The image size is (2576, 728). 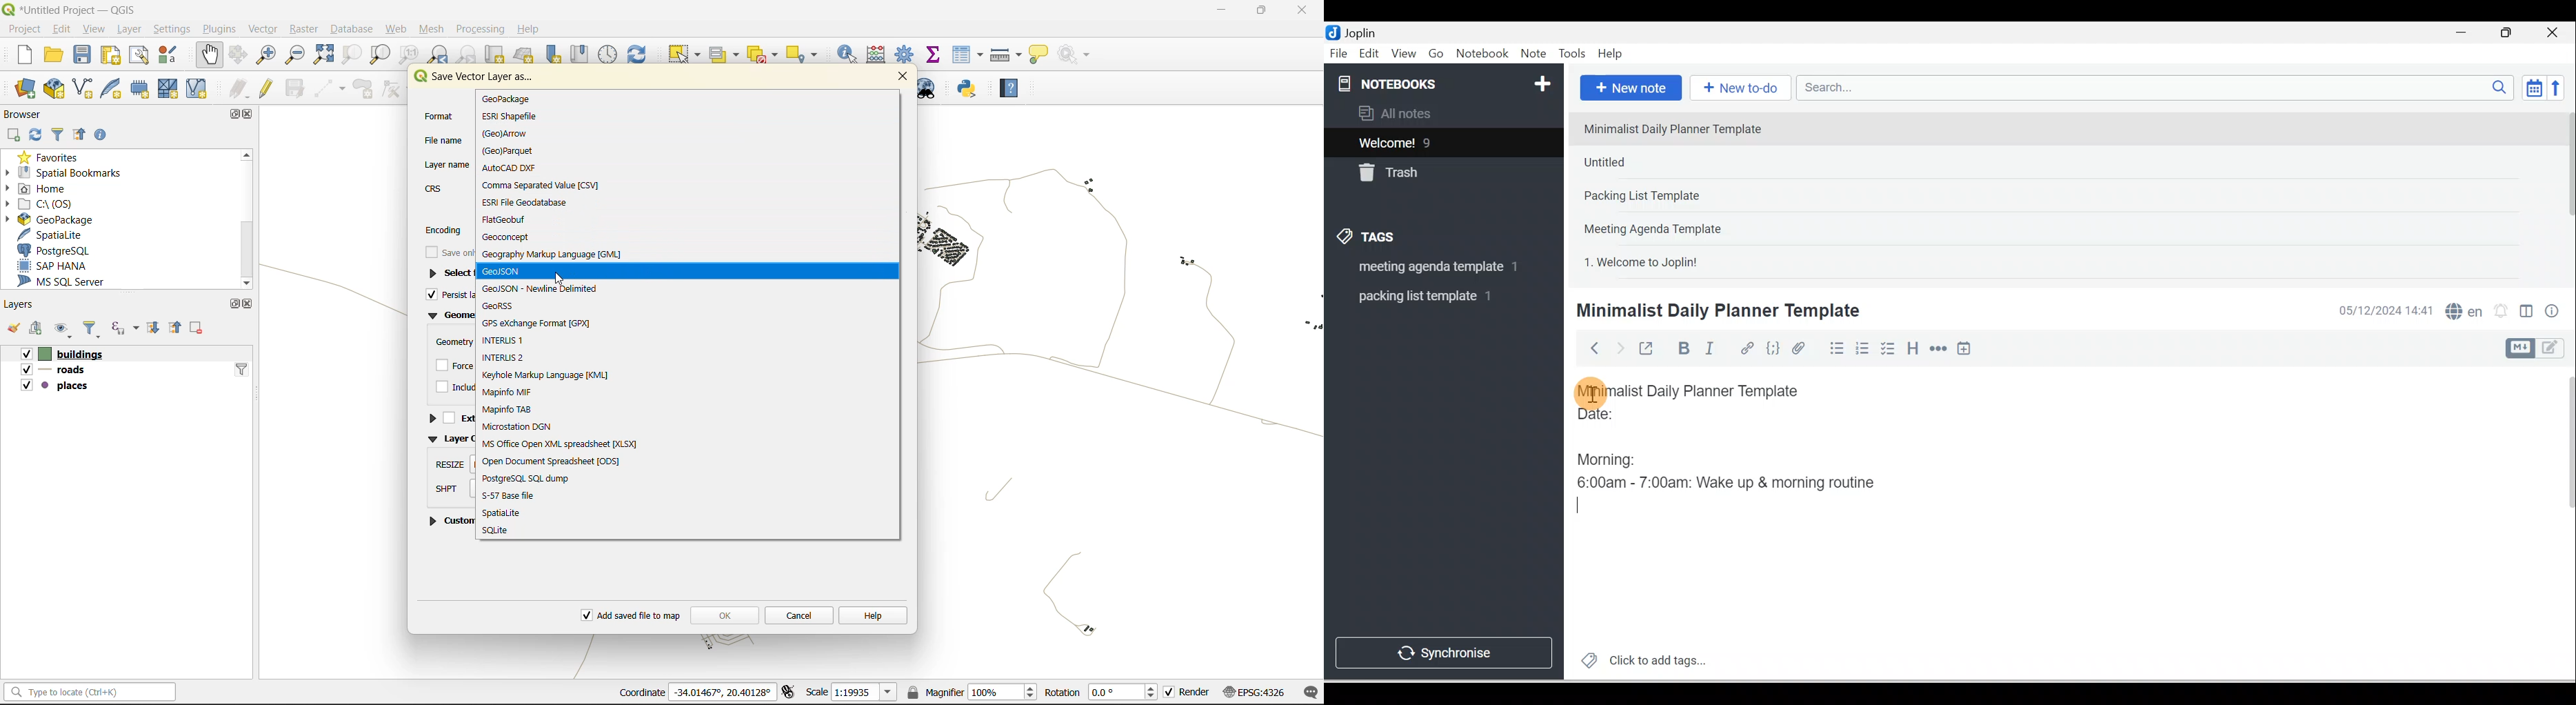 I want to click on Checkbox, so click(x=1887, y=349).